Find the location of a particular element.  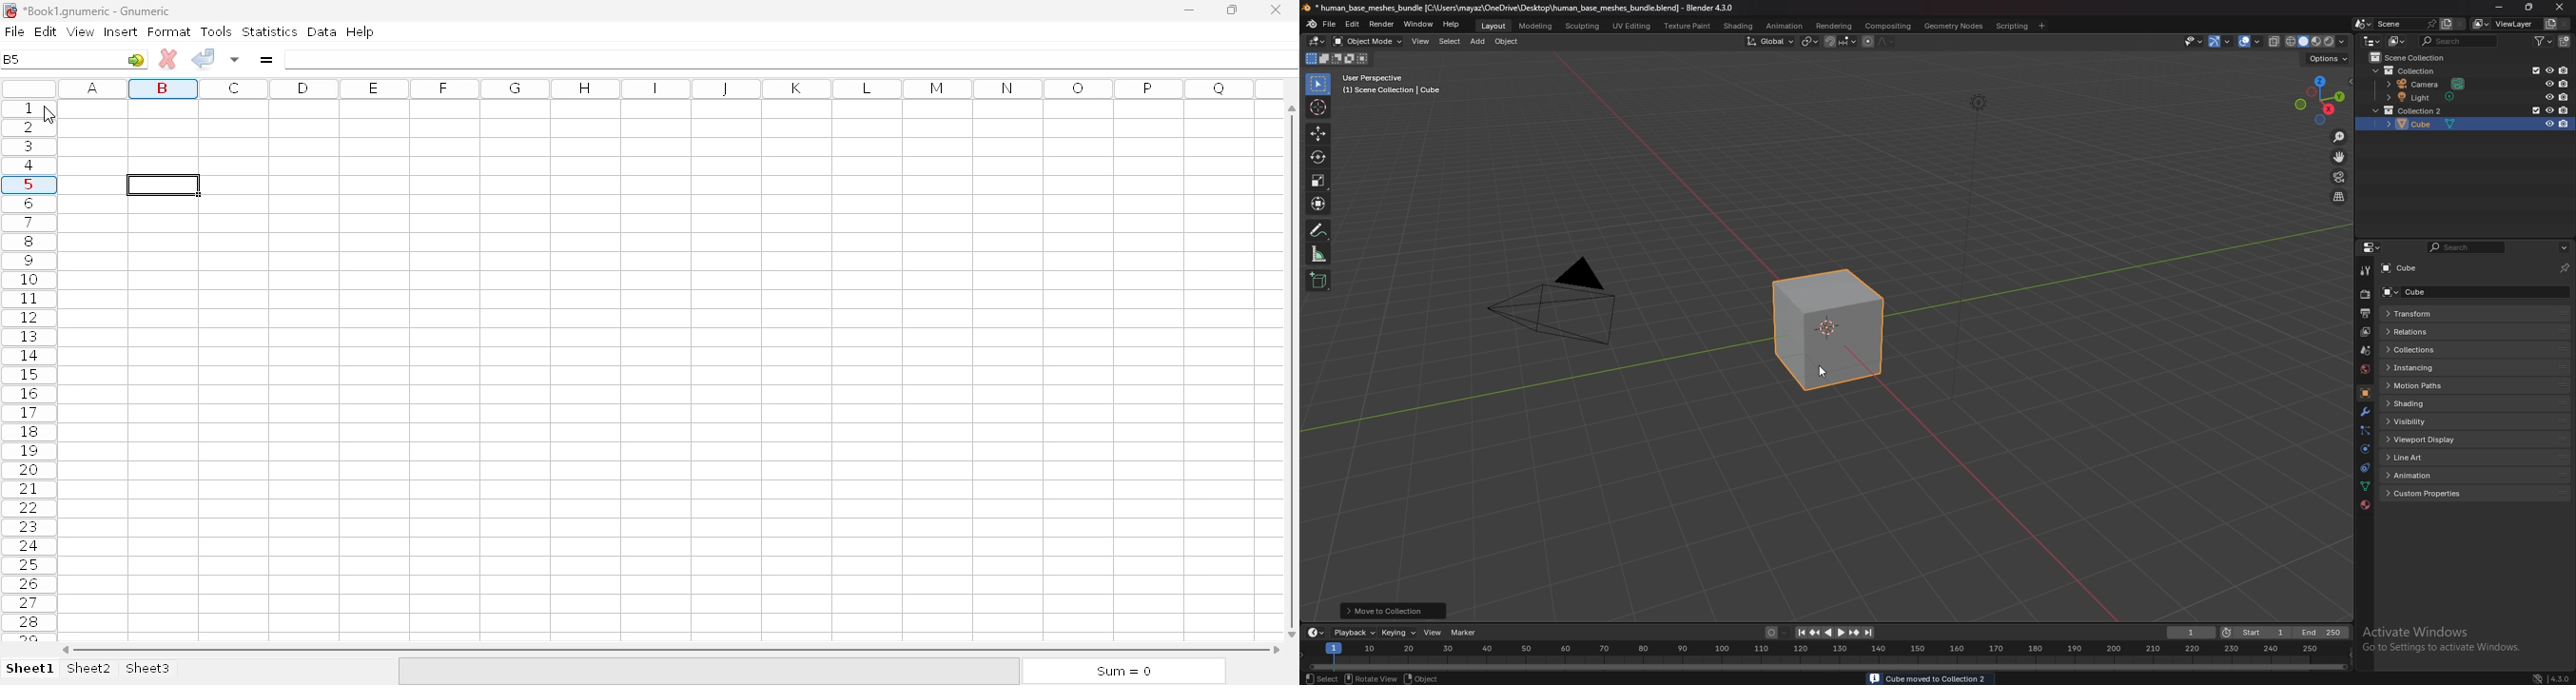

sheet3 is located at coordinates (147, 669).